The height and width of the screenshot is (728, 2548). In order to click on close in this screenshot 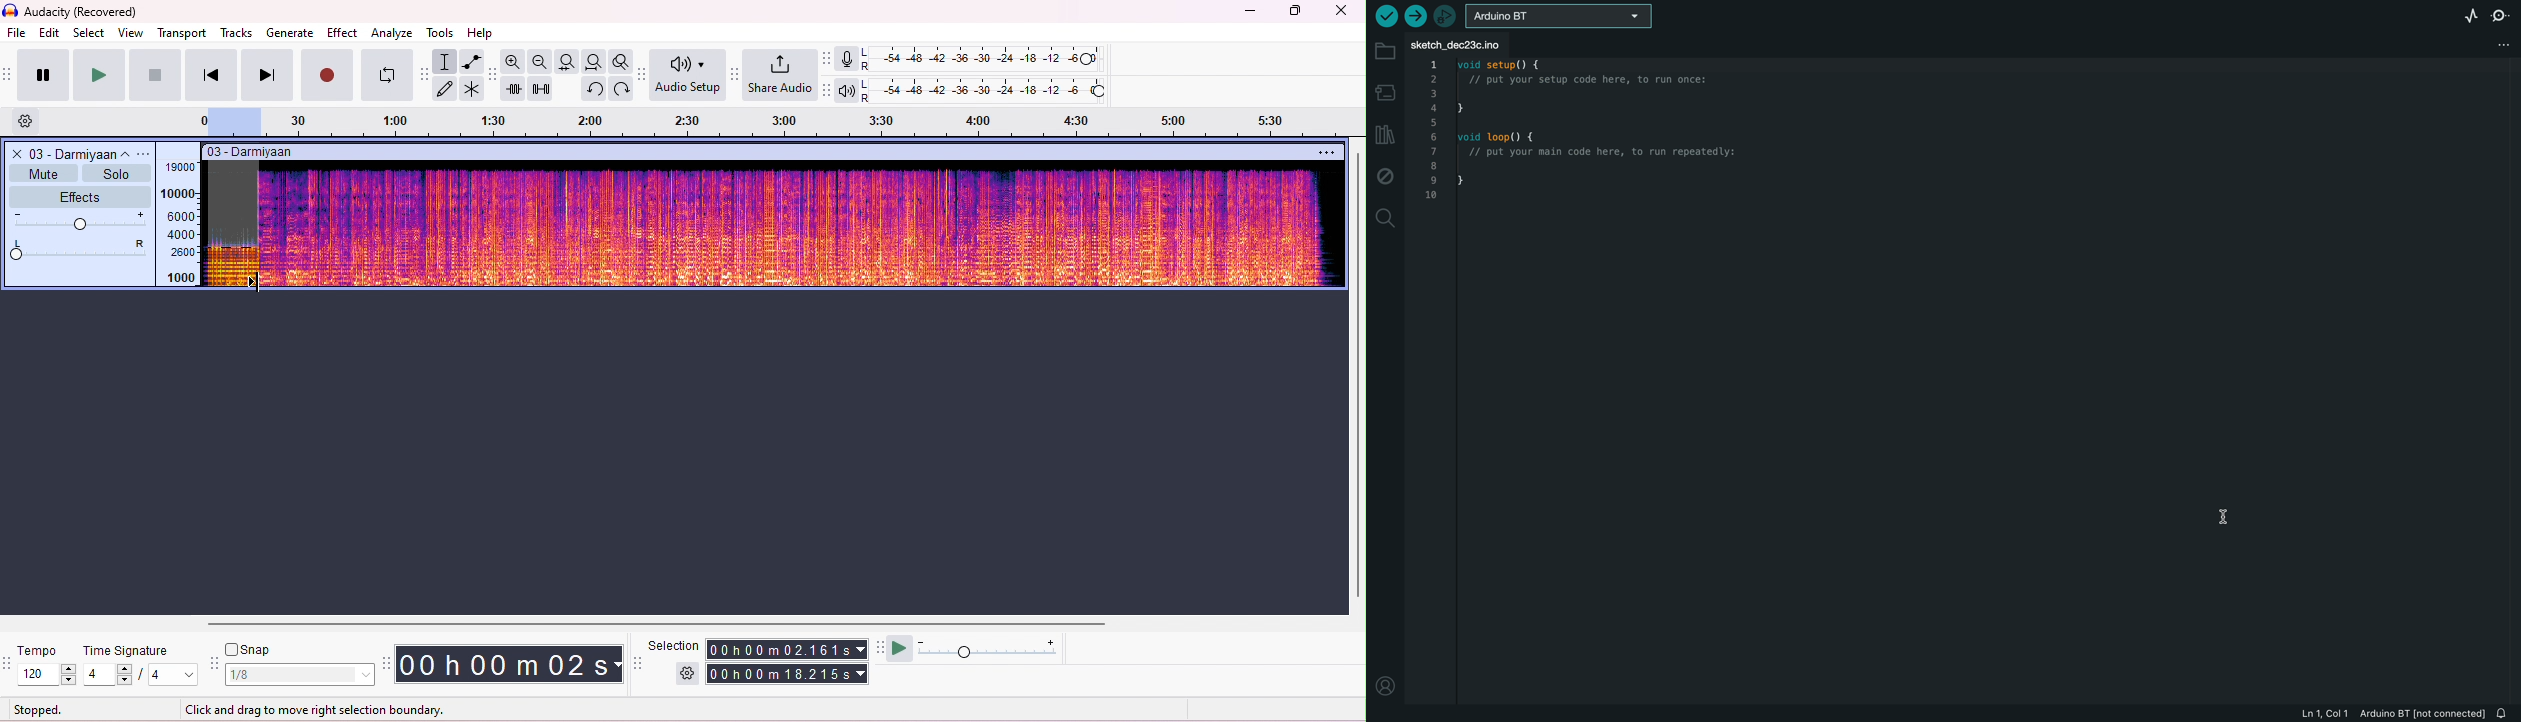, I will do `click(1340, 12)`.